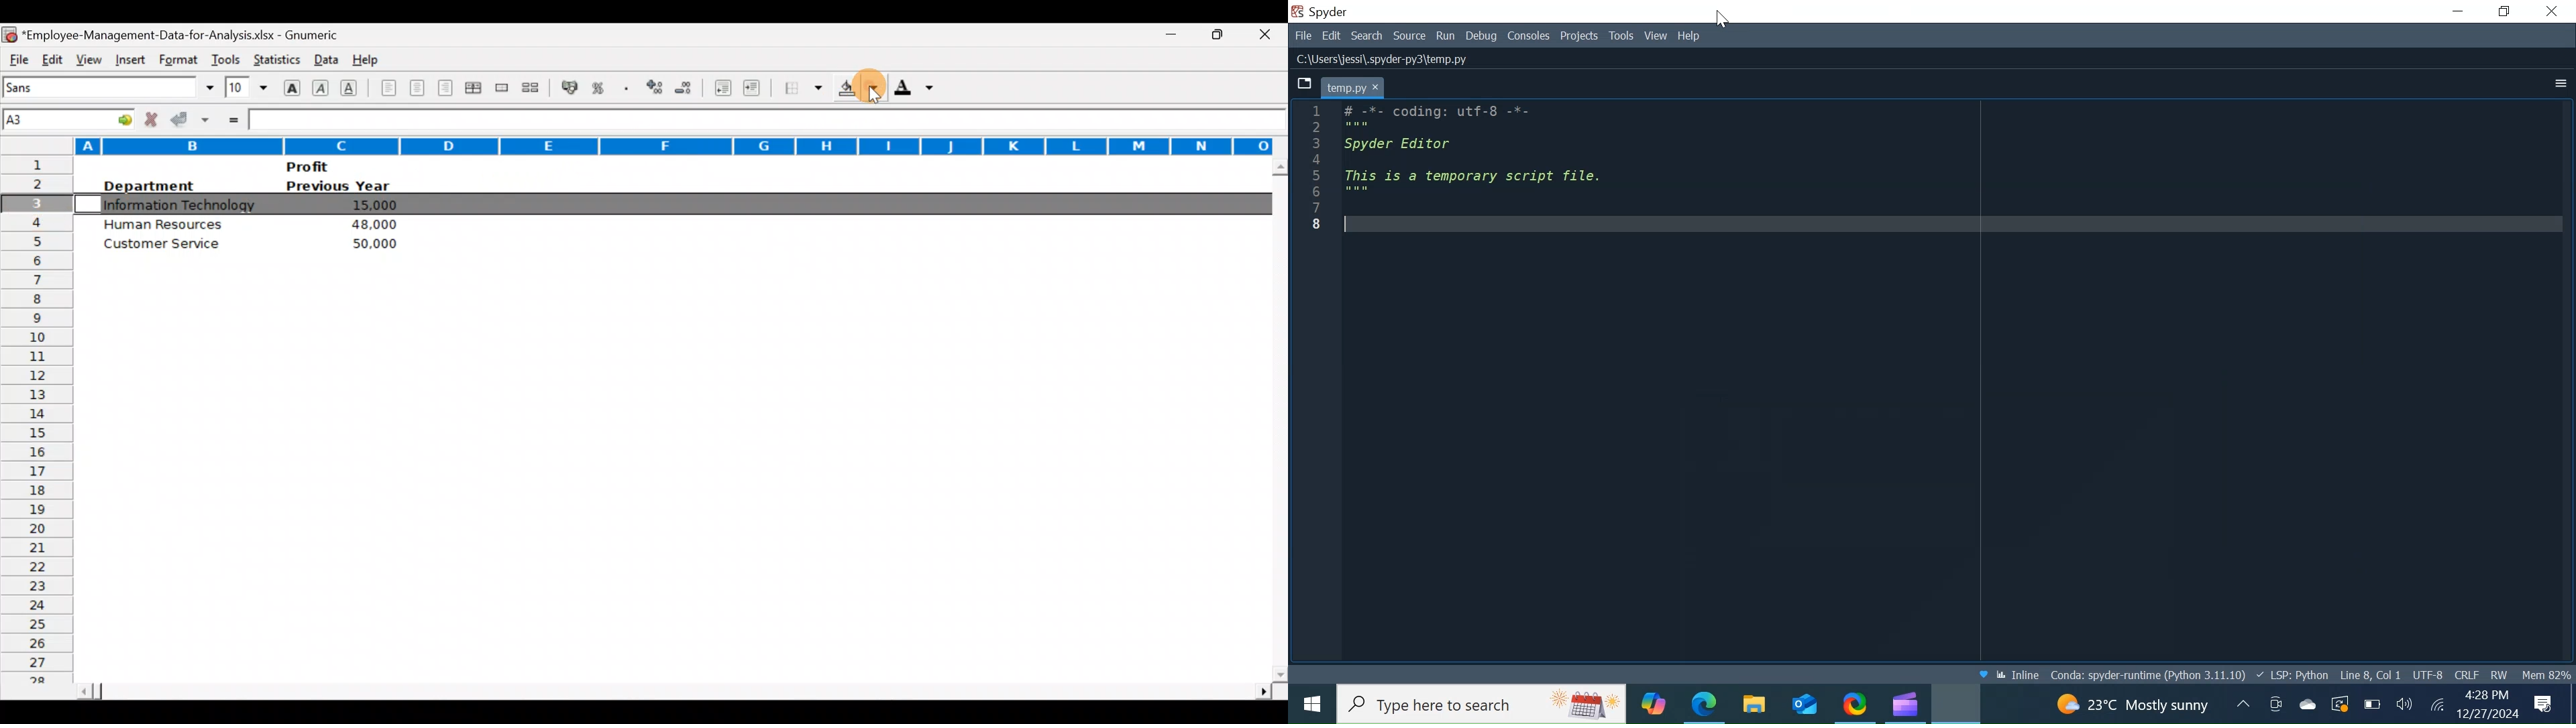 The height and width of the screenshot is (728, 2576). Describe the element at coordinates (1408, 37) in the screenshot. I see `Source` at that location.